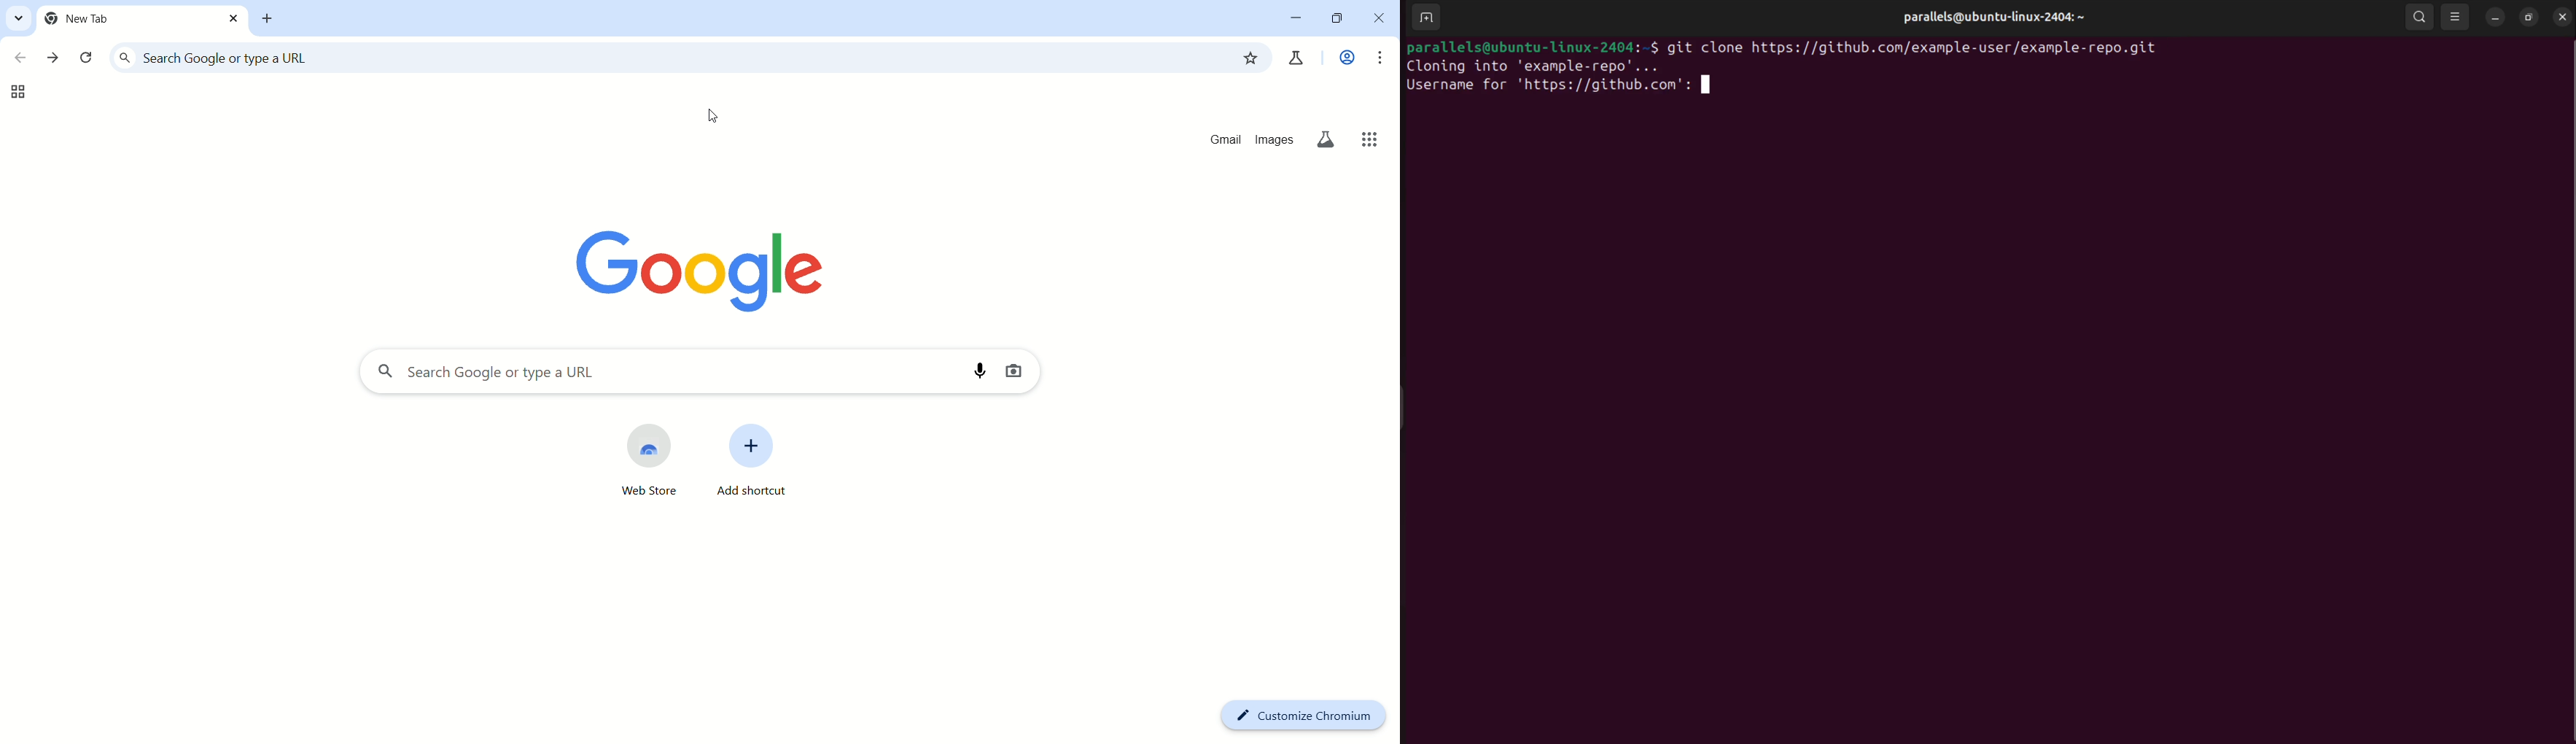 The width and height of the screenshot is (2576, 756). Describe the element at coordinates (1347, 58) in the screenshot. I see `work` at that location.